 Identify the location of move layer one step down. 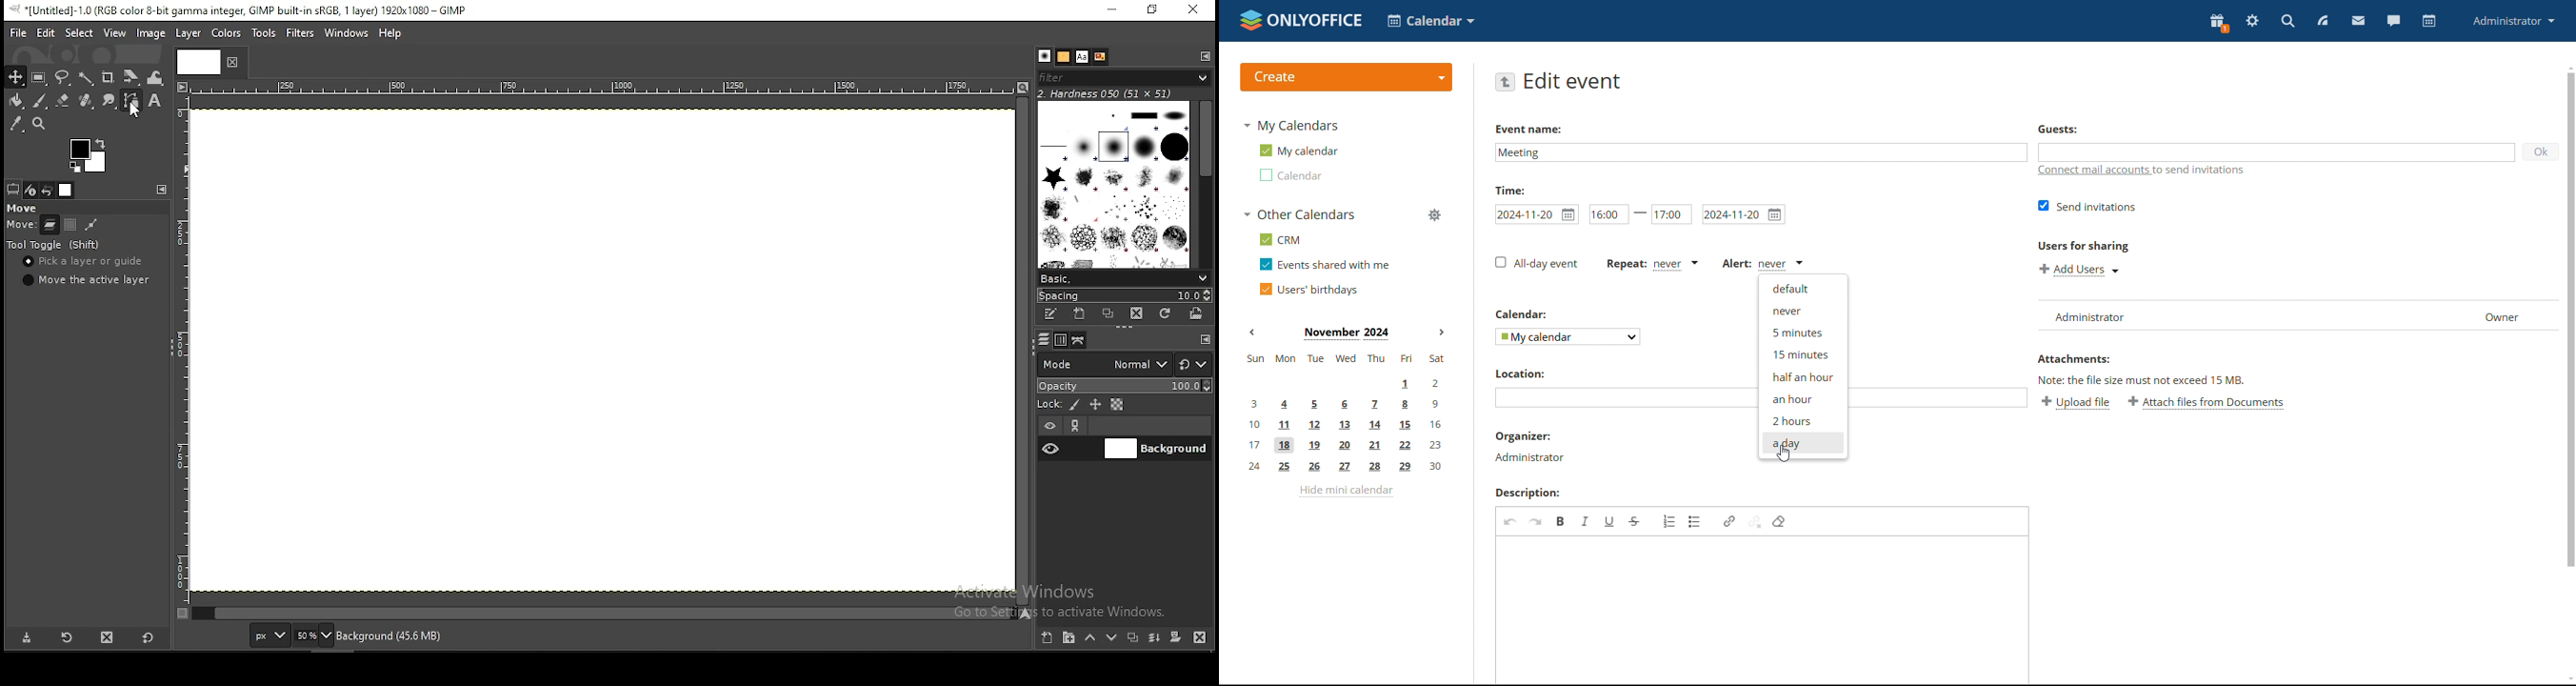
(1112, 638).